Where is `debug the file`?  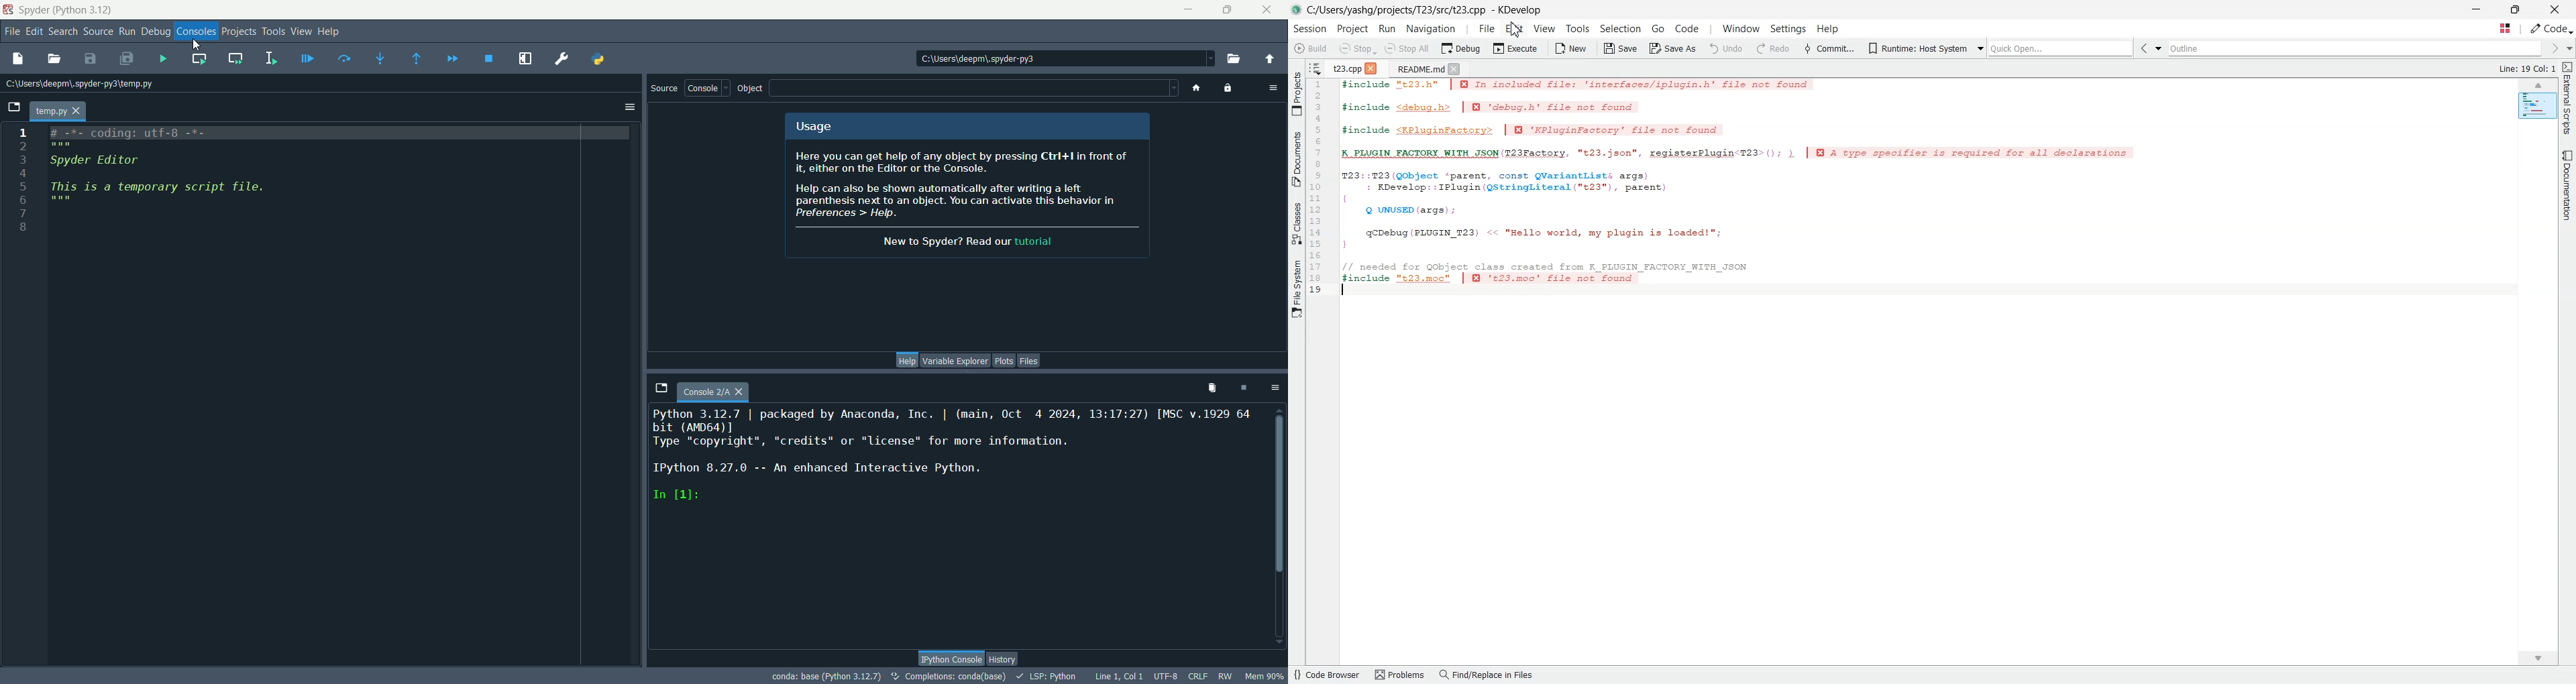 debug the file is located at coordinates (307, 60).